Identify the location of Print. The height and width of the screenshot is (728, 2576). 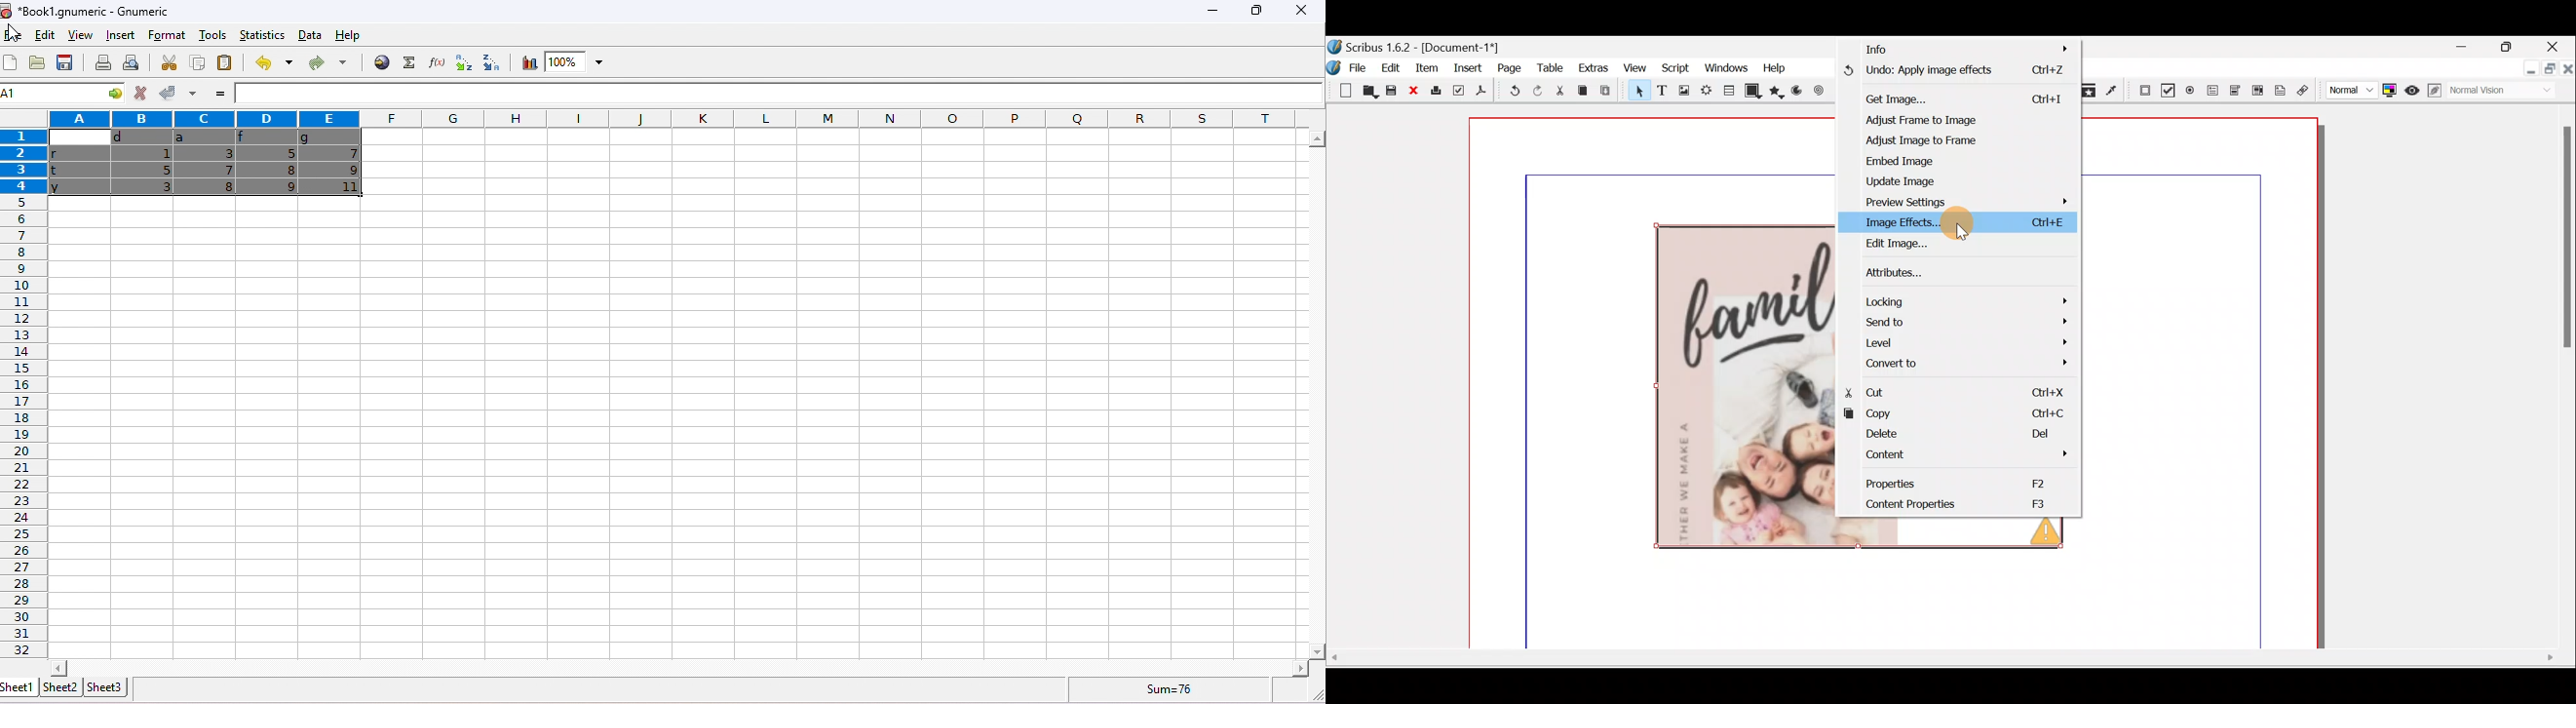
(1437, 94).